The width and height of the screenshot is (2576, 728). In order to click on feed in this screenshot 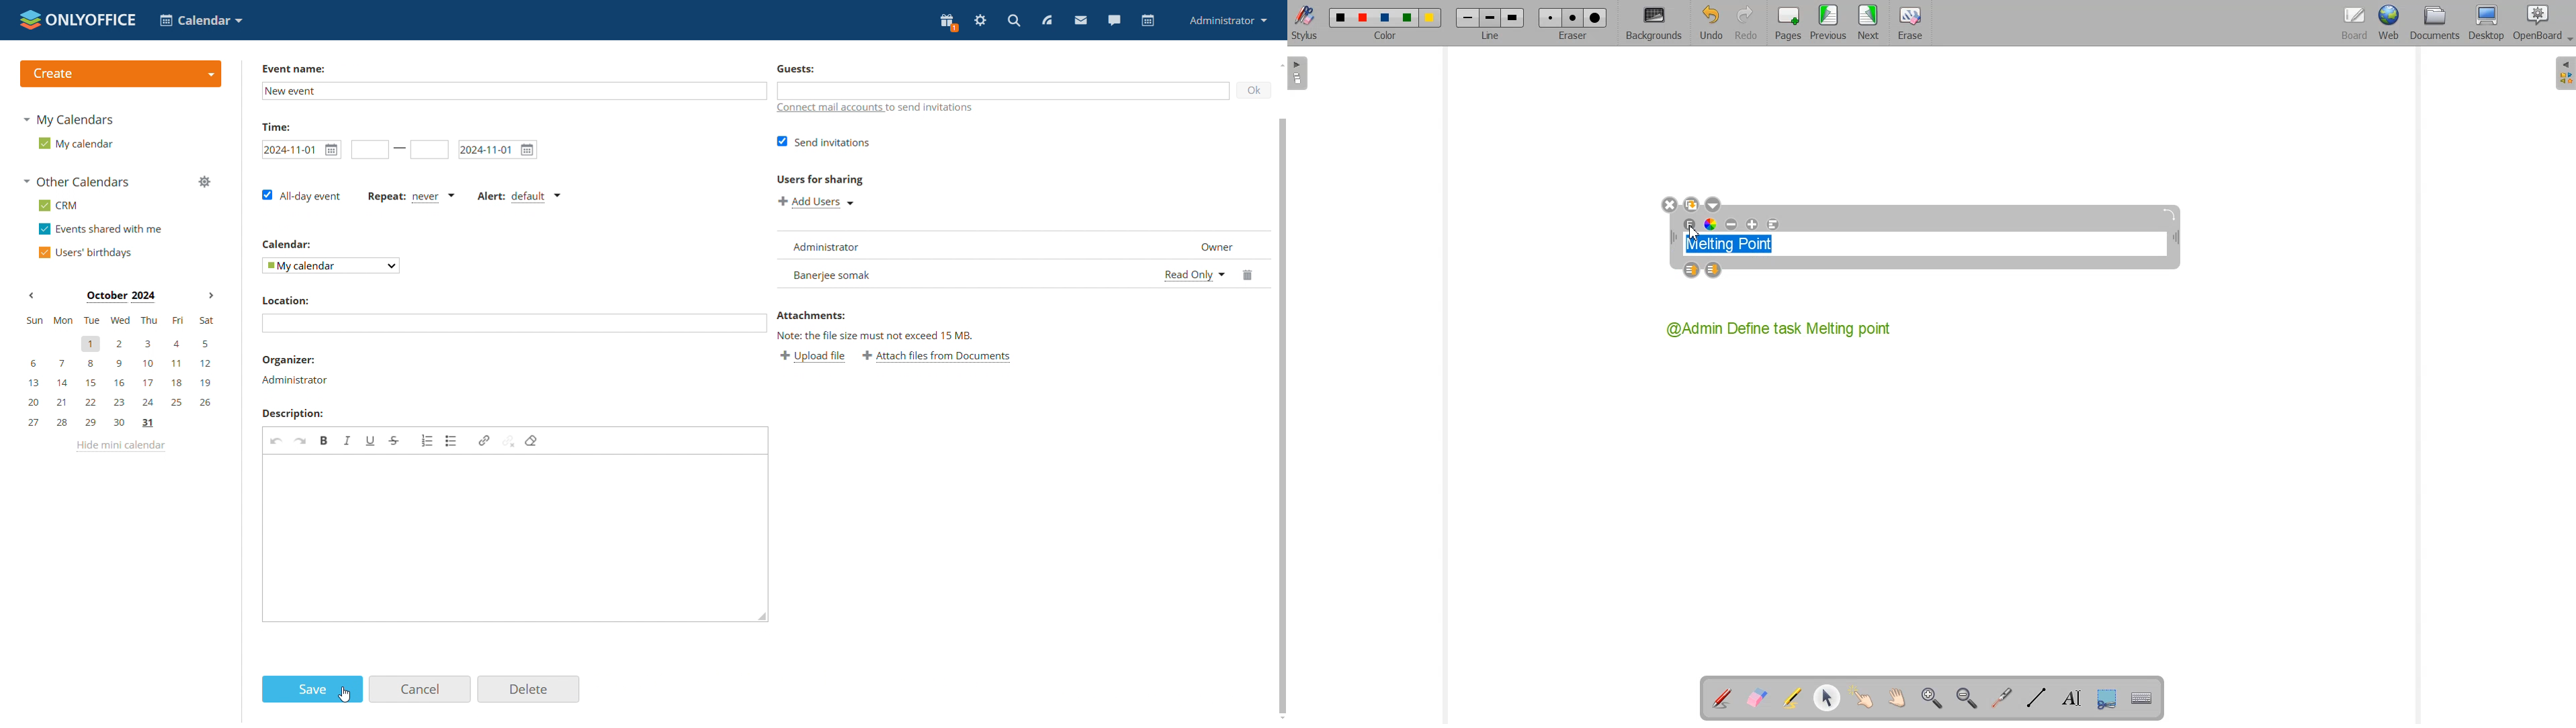, I will do `click(1048, 21)`.